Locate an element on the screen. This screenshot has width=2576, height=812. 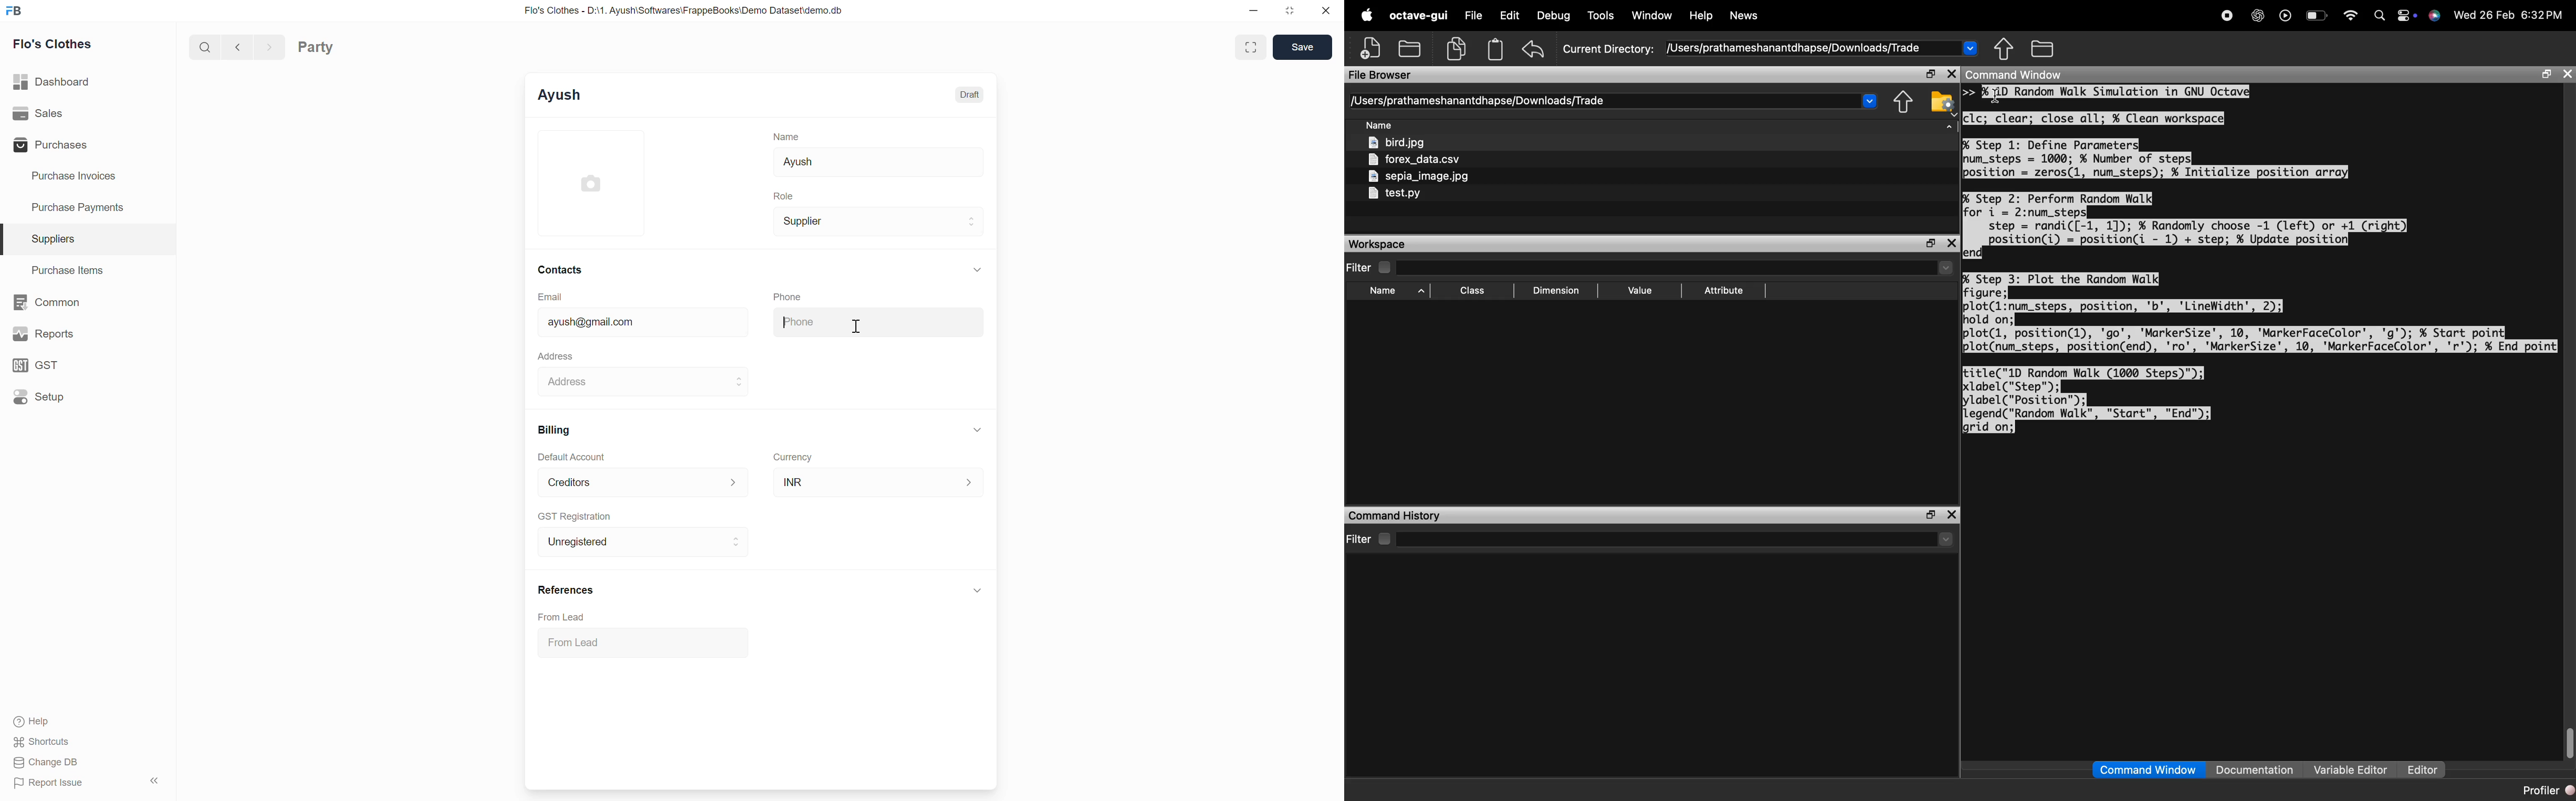
Minimize is located at coordinates (1253, 10).